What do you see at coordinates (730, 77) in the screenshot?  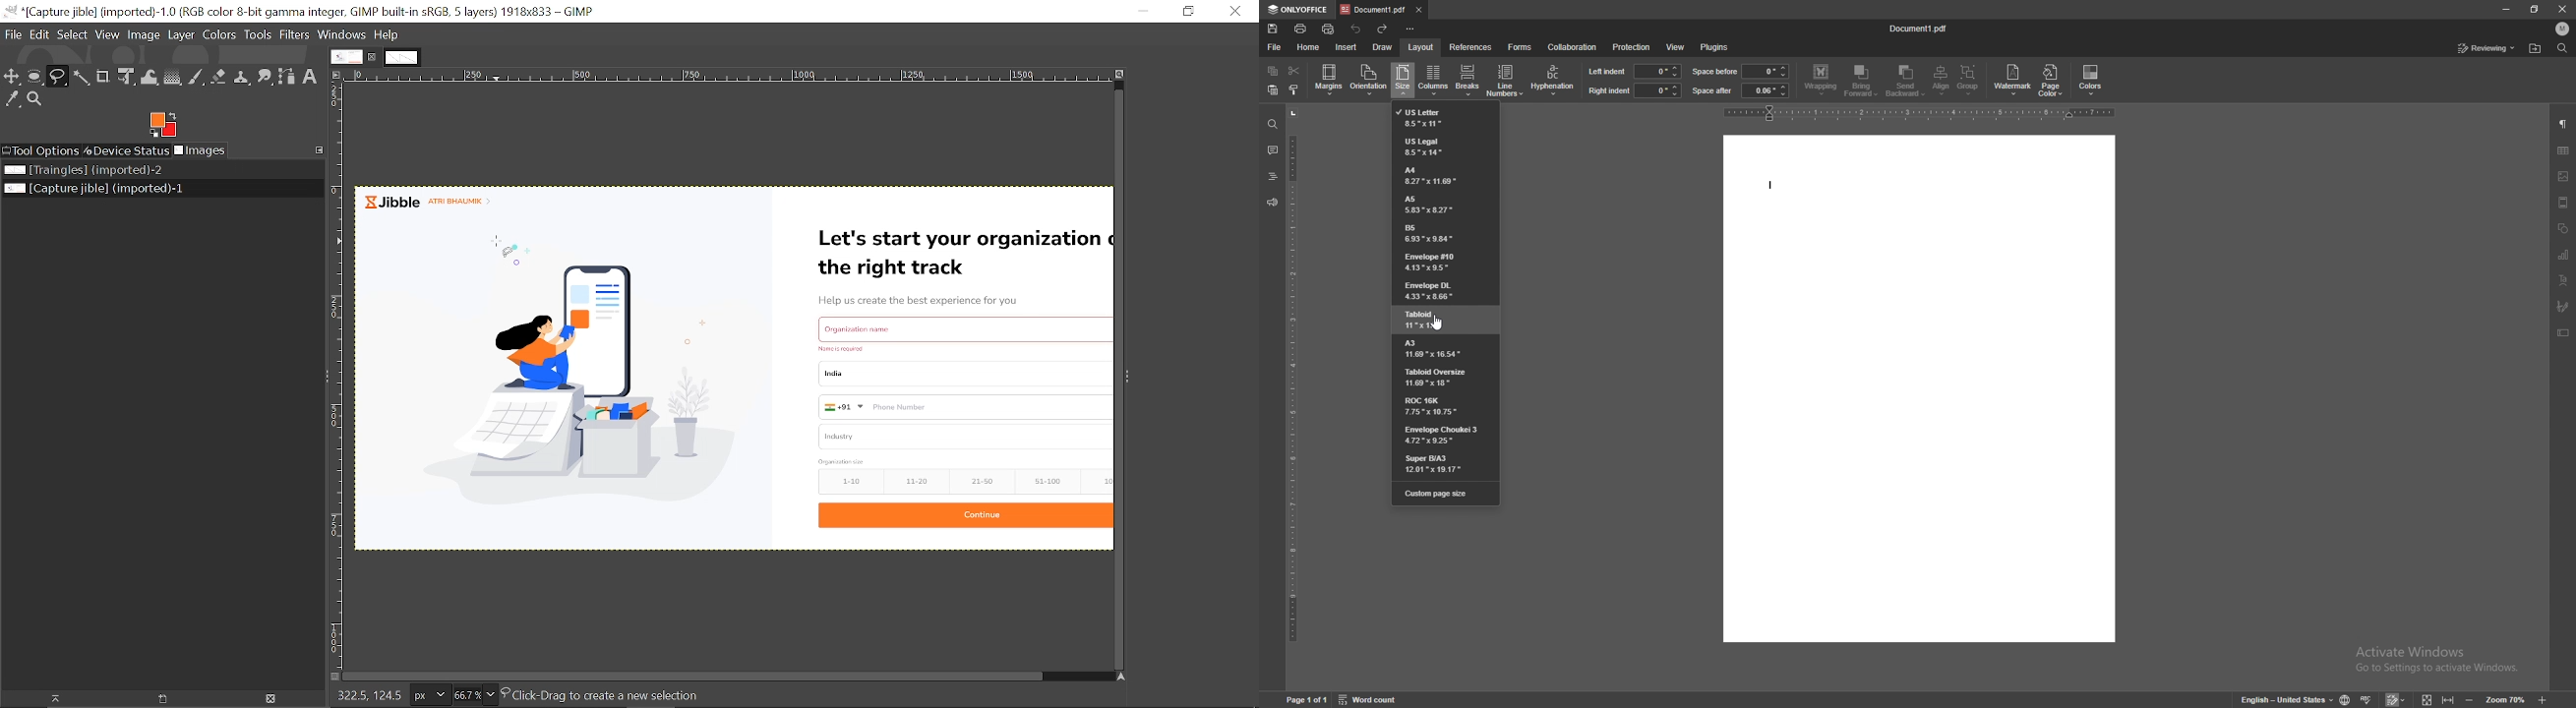 I see `Horizontal label` at bounding box center [730, 77].